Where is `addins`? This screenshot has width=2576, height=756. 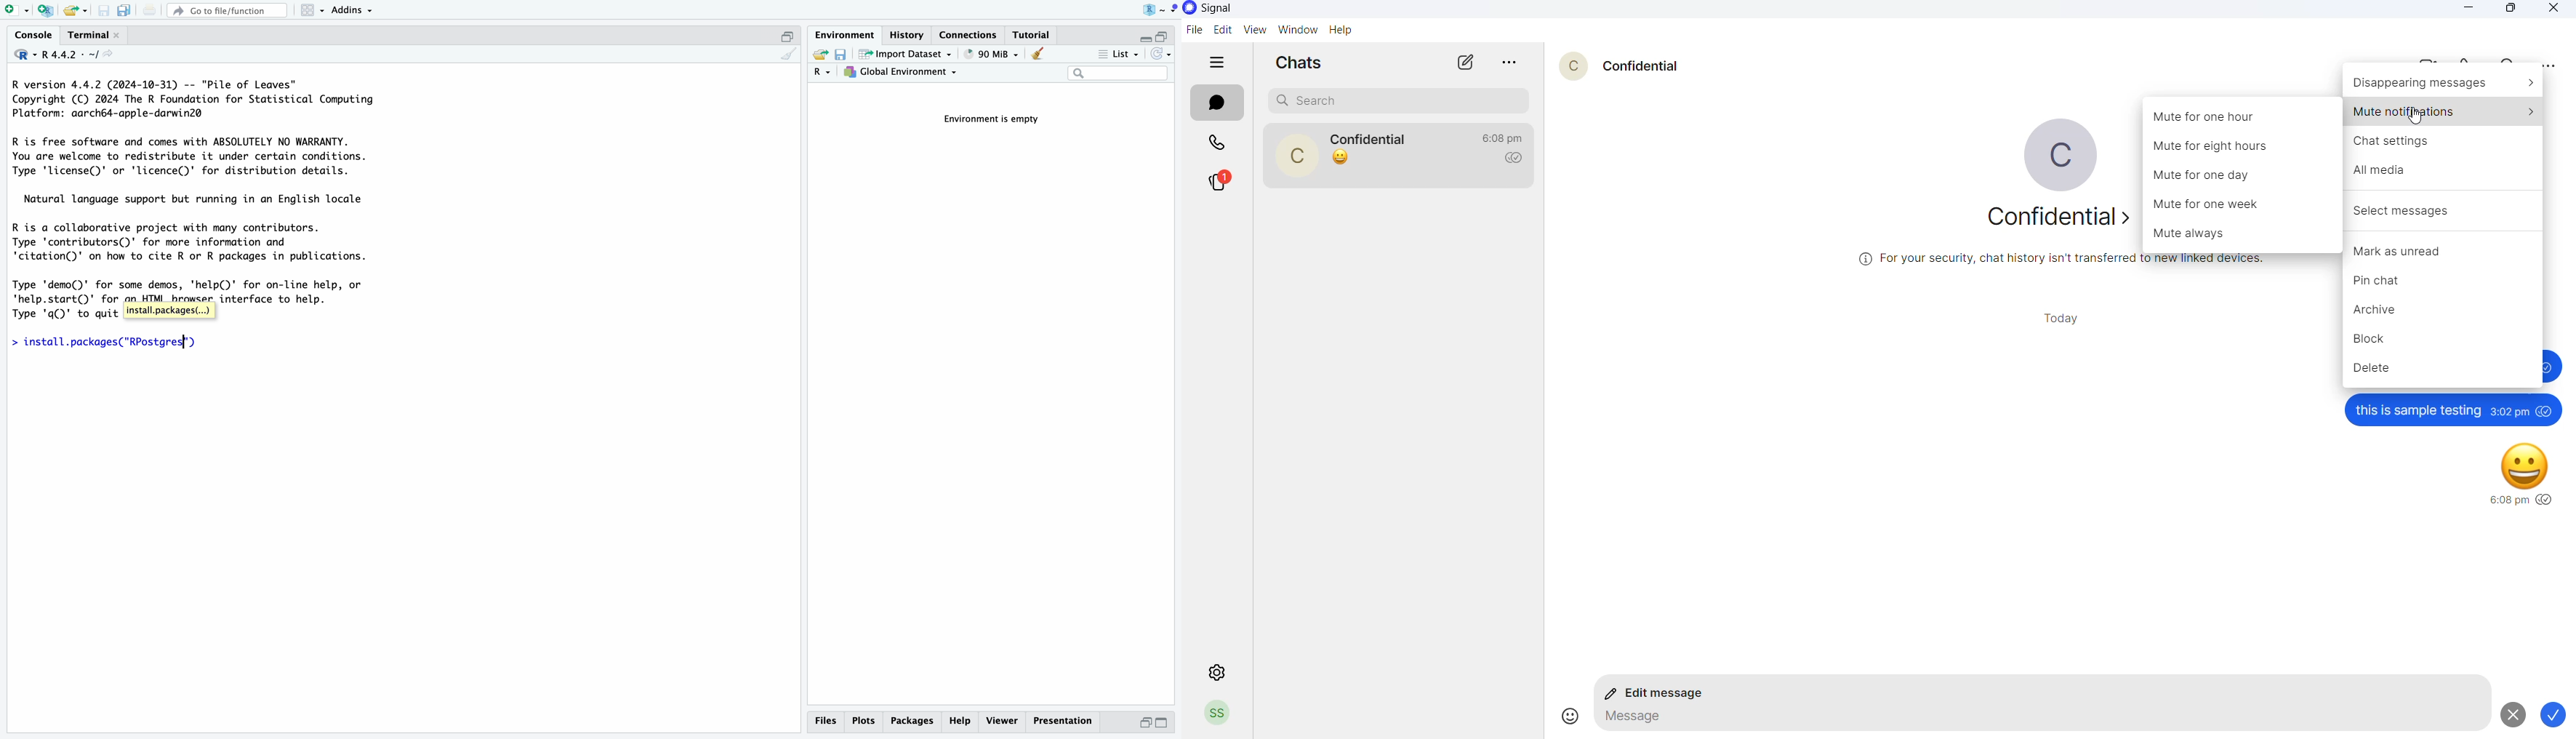
addins is located at coordinates (353, 9).